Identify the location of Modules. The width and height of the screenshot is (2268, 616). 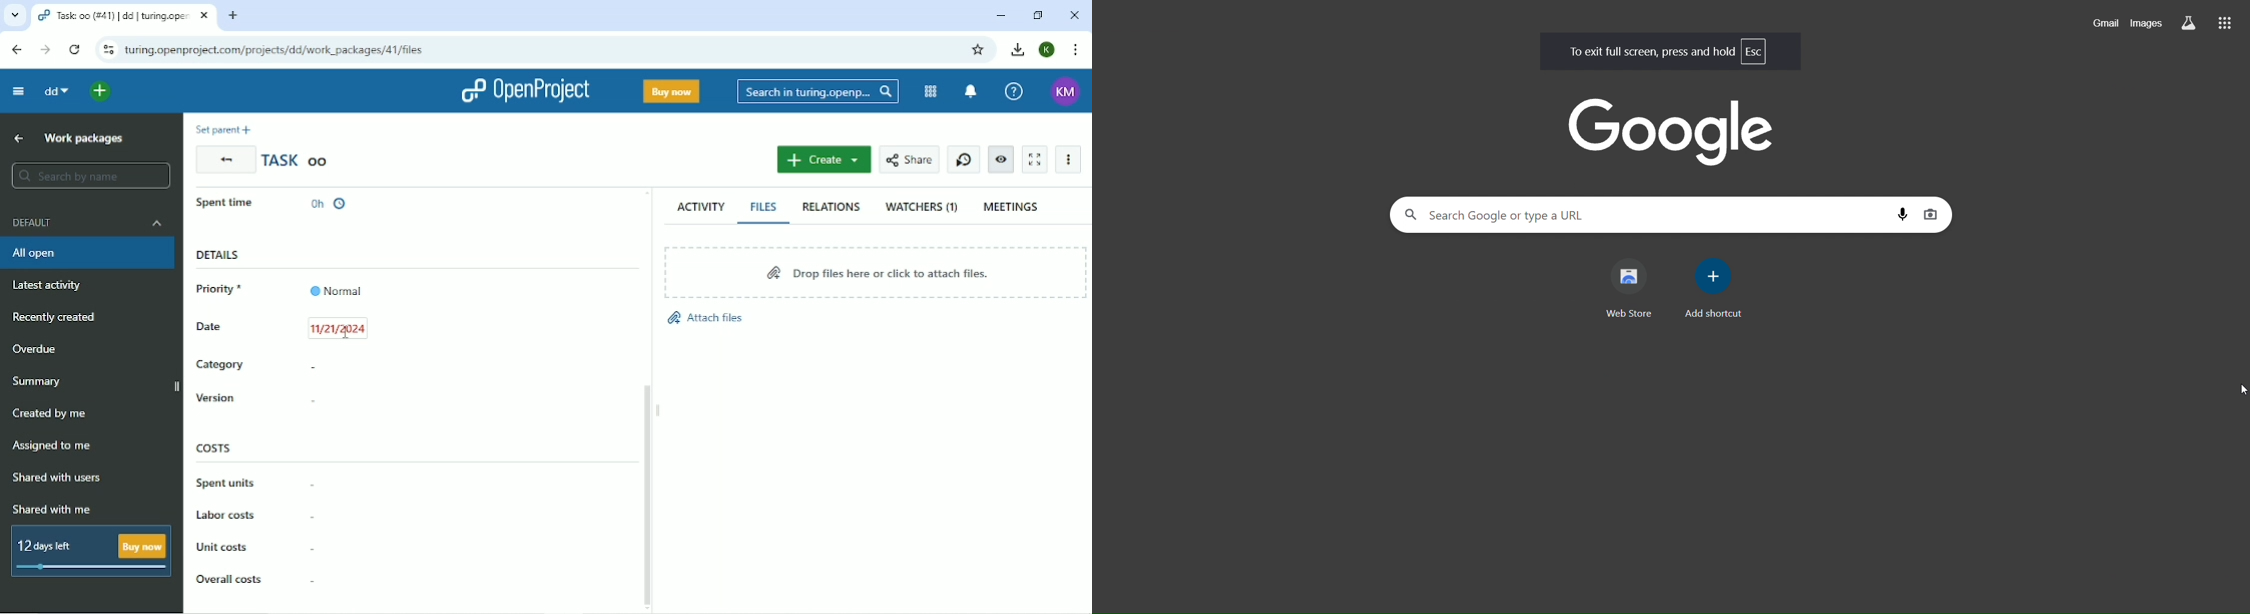
(930, 91).